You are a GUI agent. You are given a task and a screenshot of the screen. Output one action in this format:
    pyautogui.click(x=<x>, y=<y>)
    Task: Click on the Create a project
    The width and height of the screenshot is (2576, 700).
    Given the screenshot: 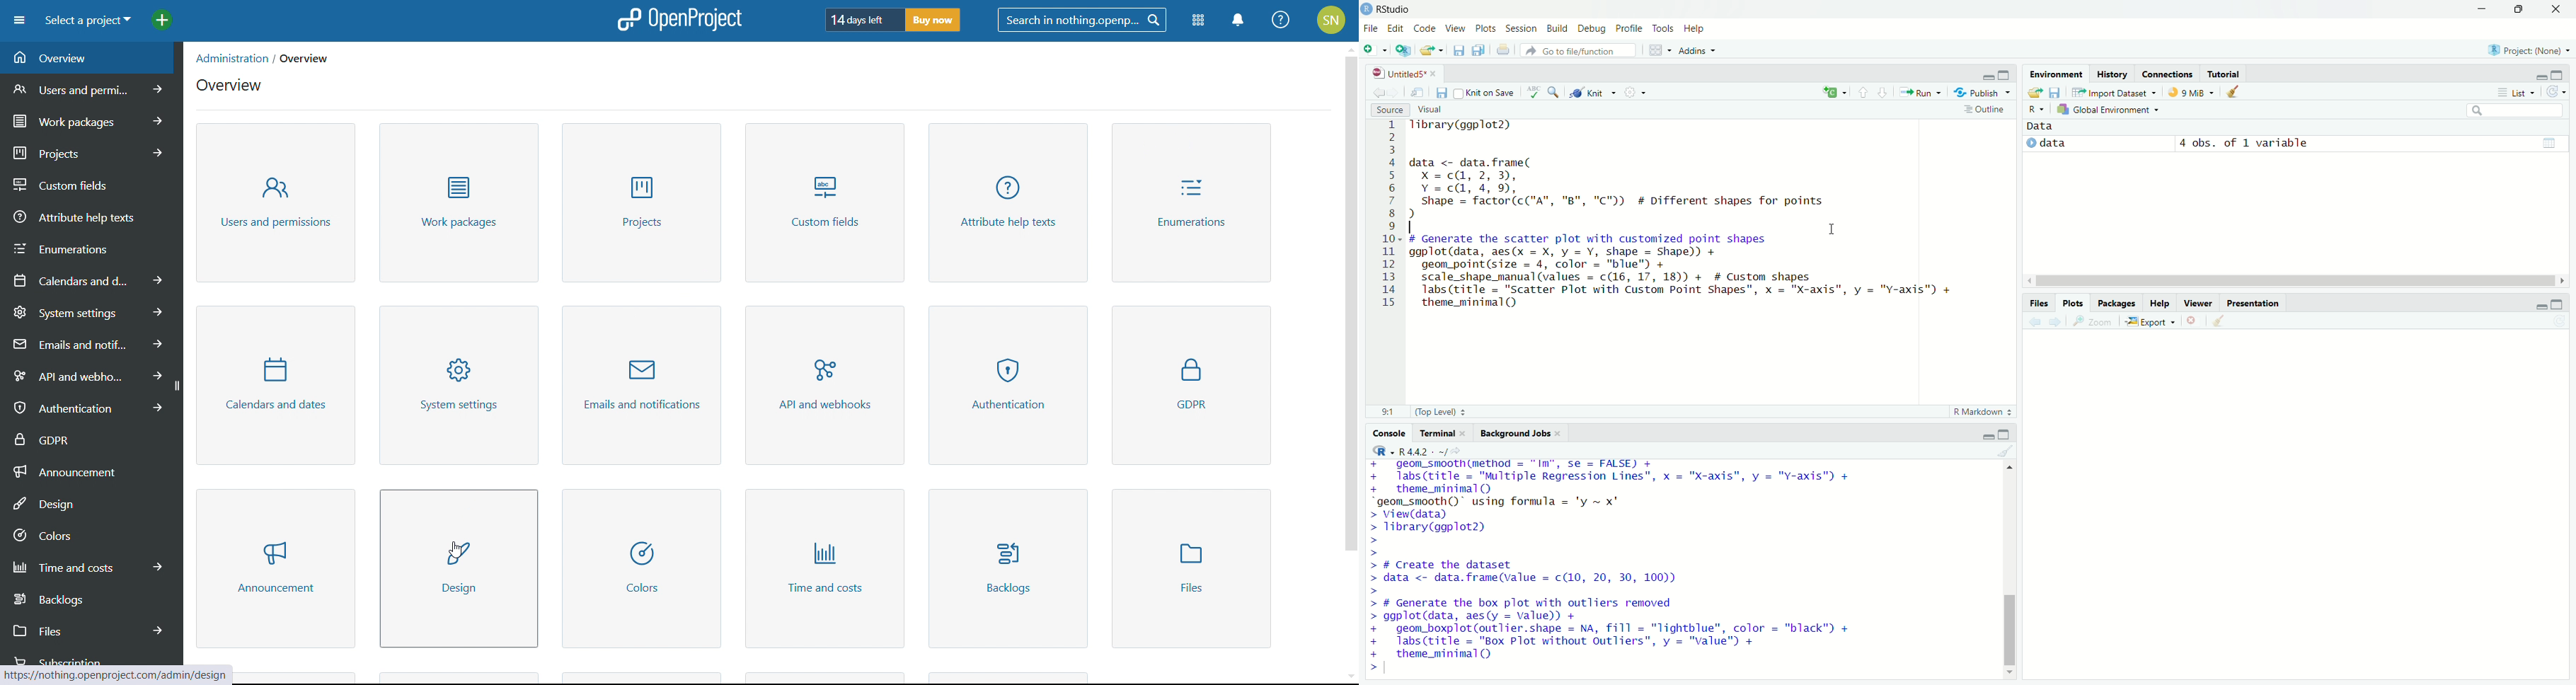 What is the action you would take?
    pyautogui.click(x=1404, y=49)
    